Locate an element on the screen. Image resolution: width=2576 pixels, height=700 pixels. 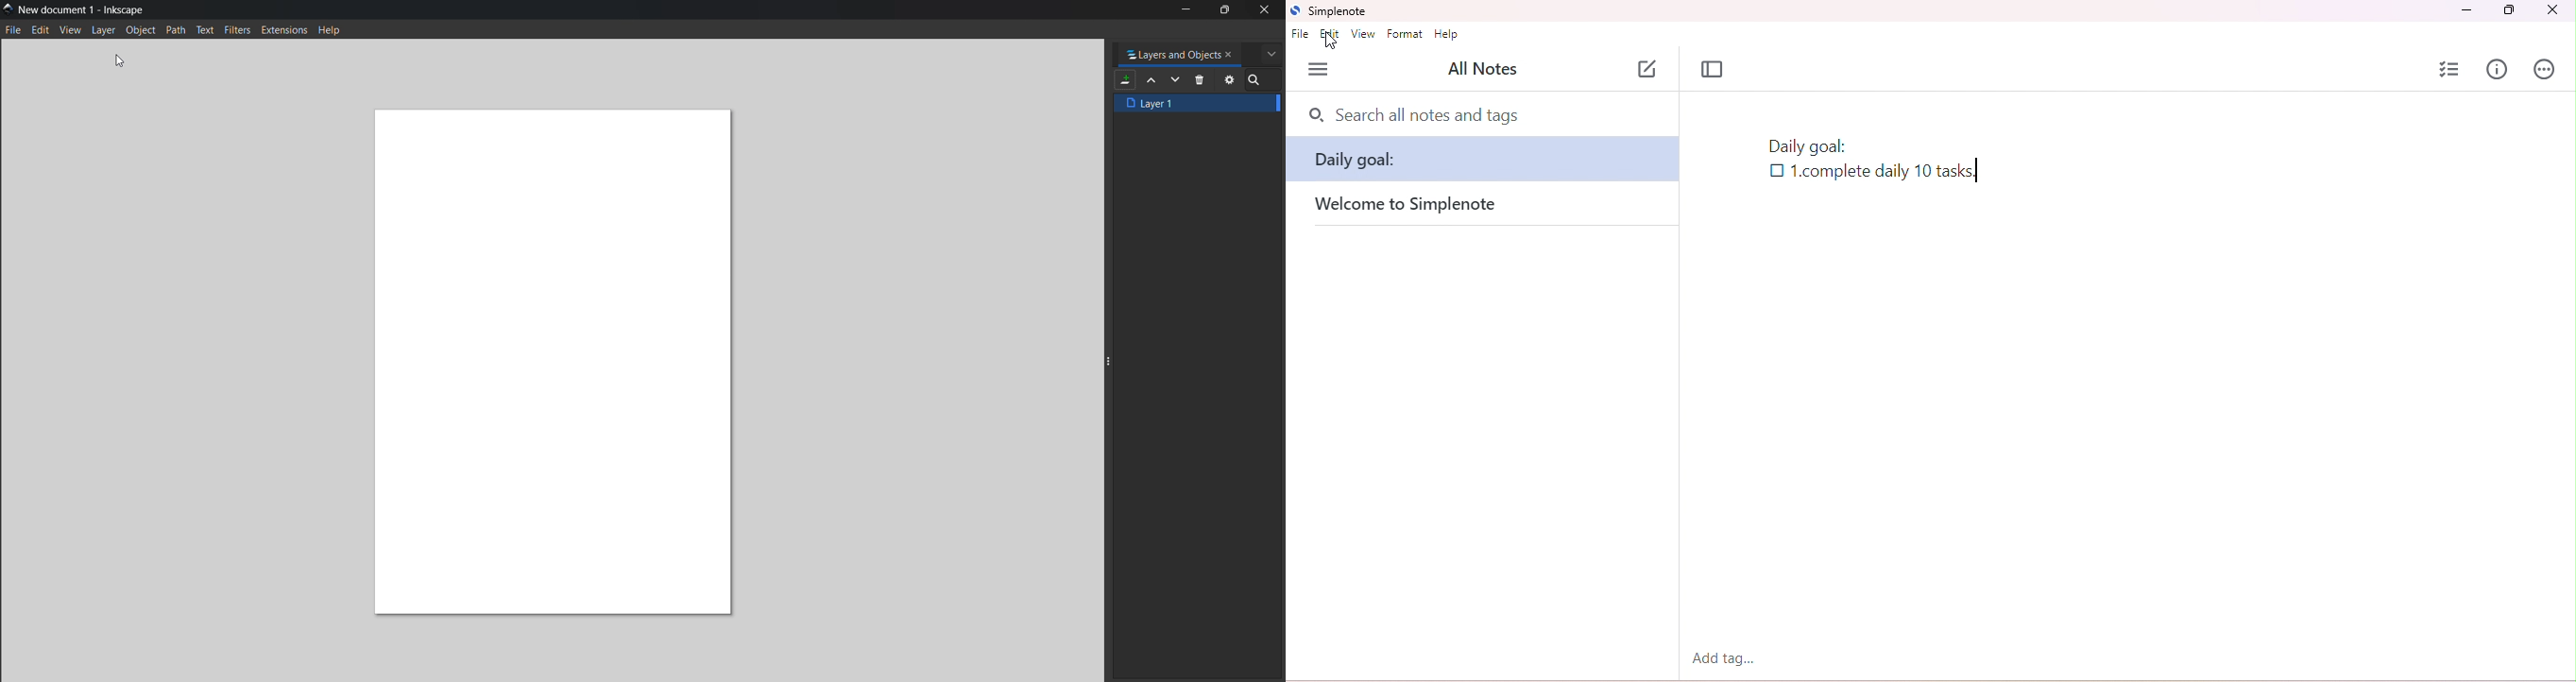
Extensions is located at coordinates (286, 31).